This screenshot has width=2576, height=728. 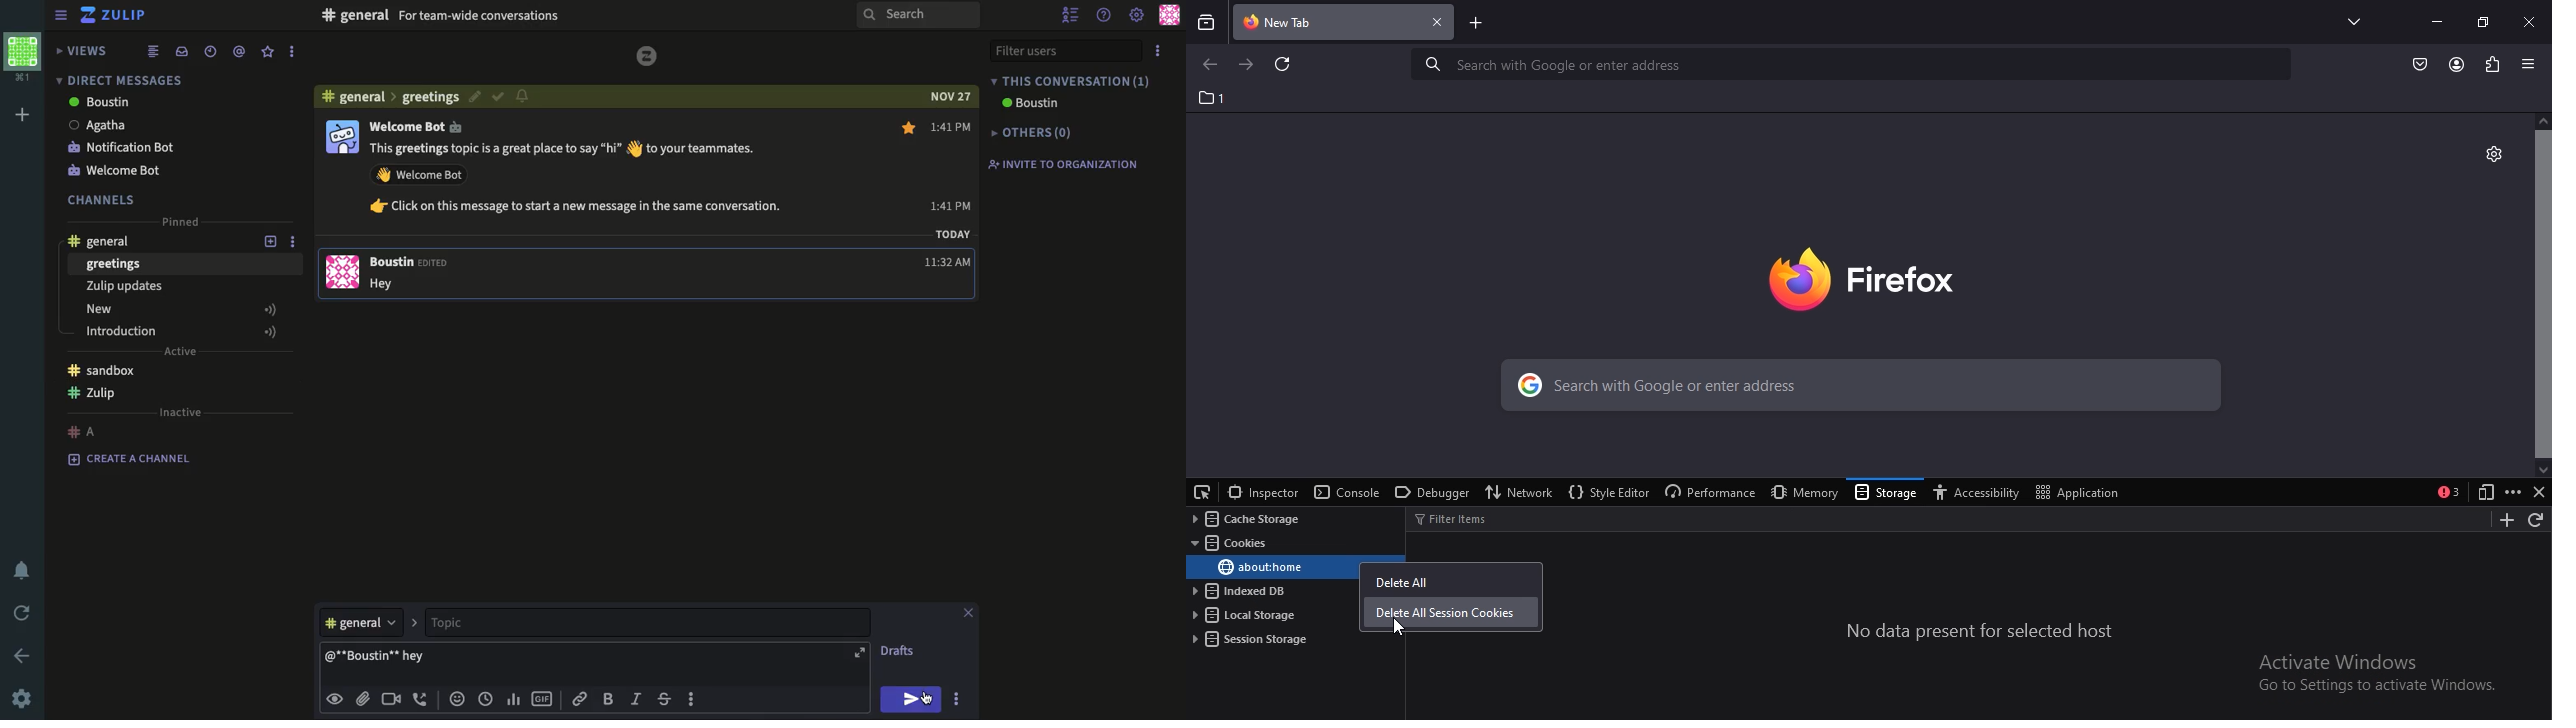 I want to click on current tab, so click(x=1345, y=24).